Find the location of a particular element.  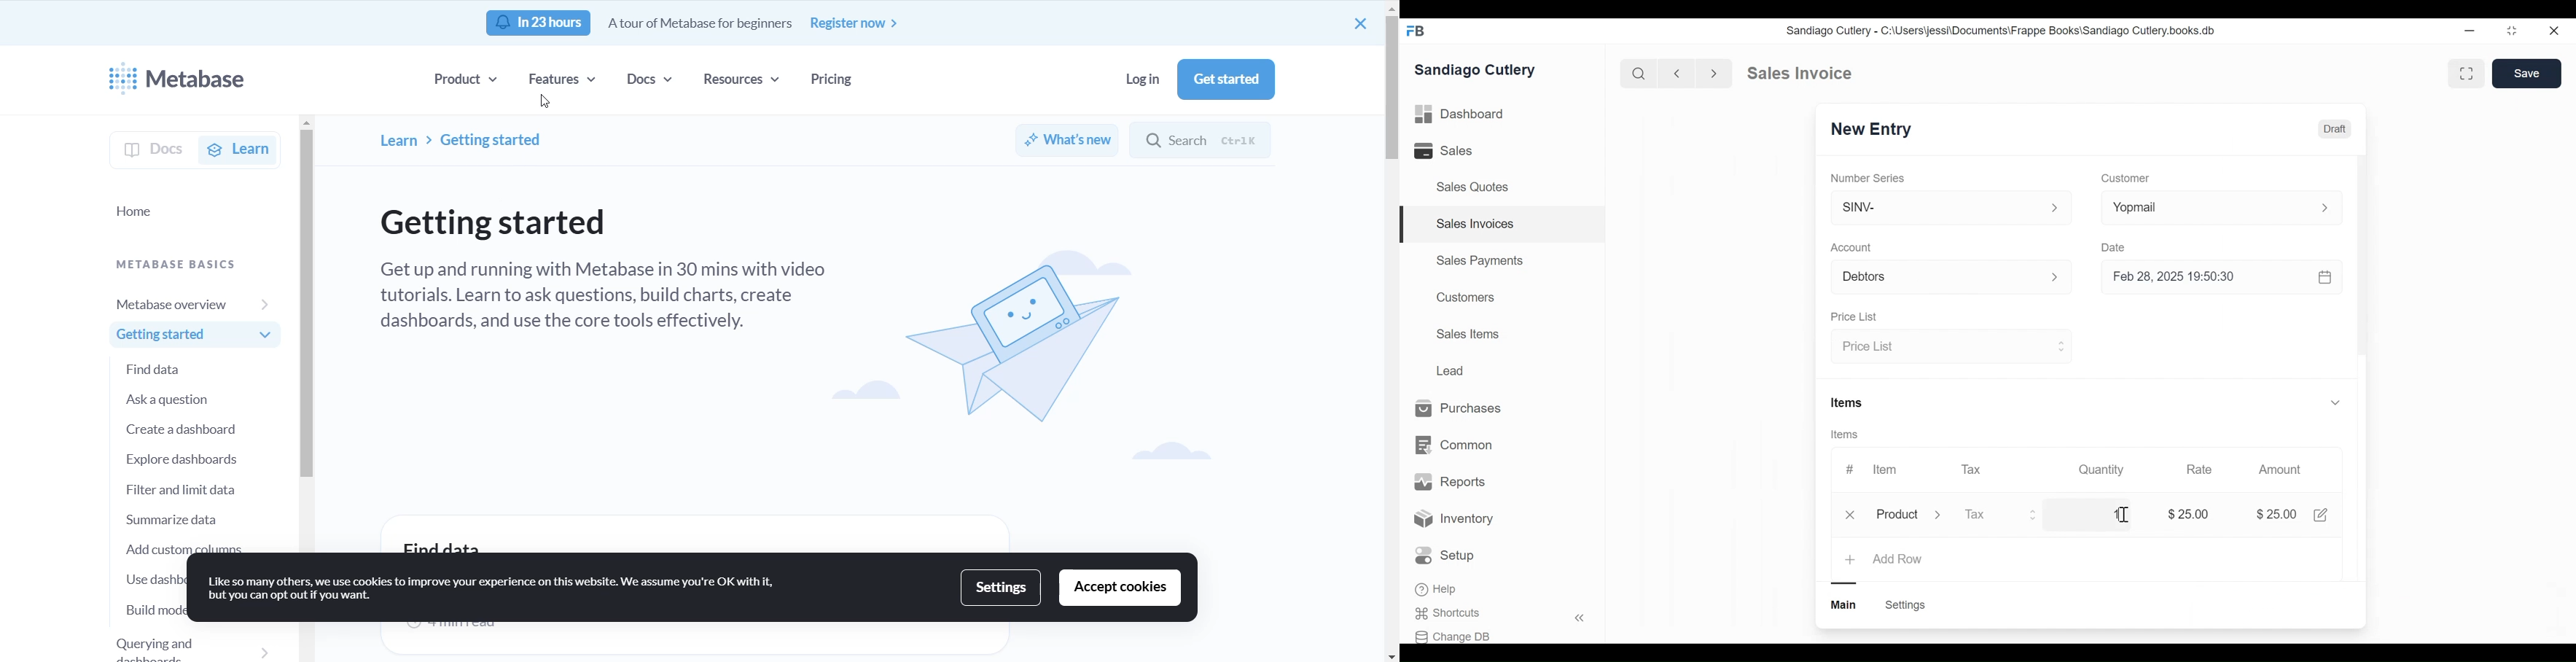

Sales is located at coordinates (1445, 150).